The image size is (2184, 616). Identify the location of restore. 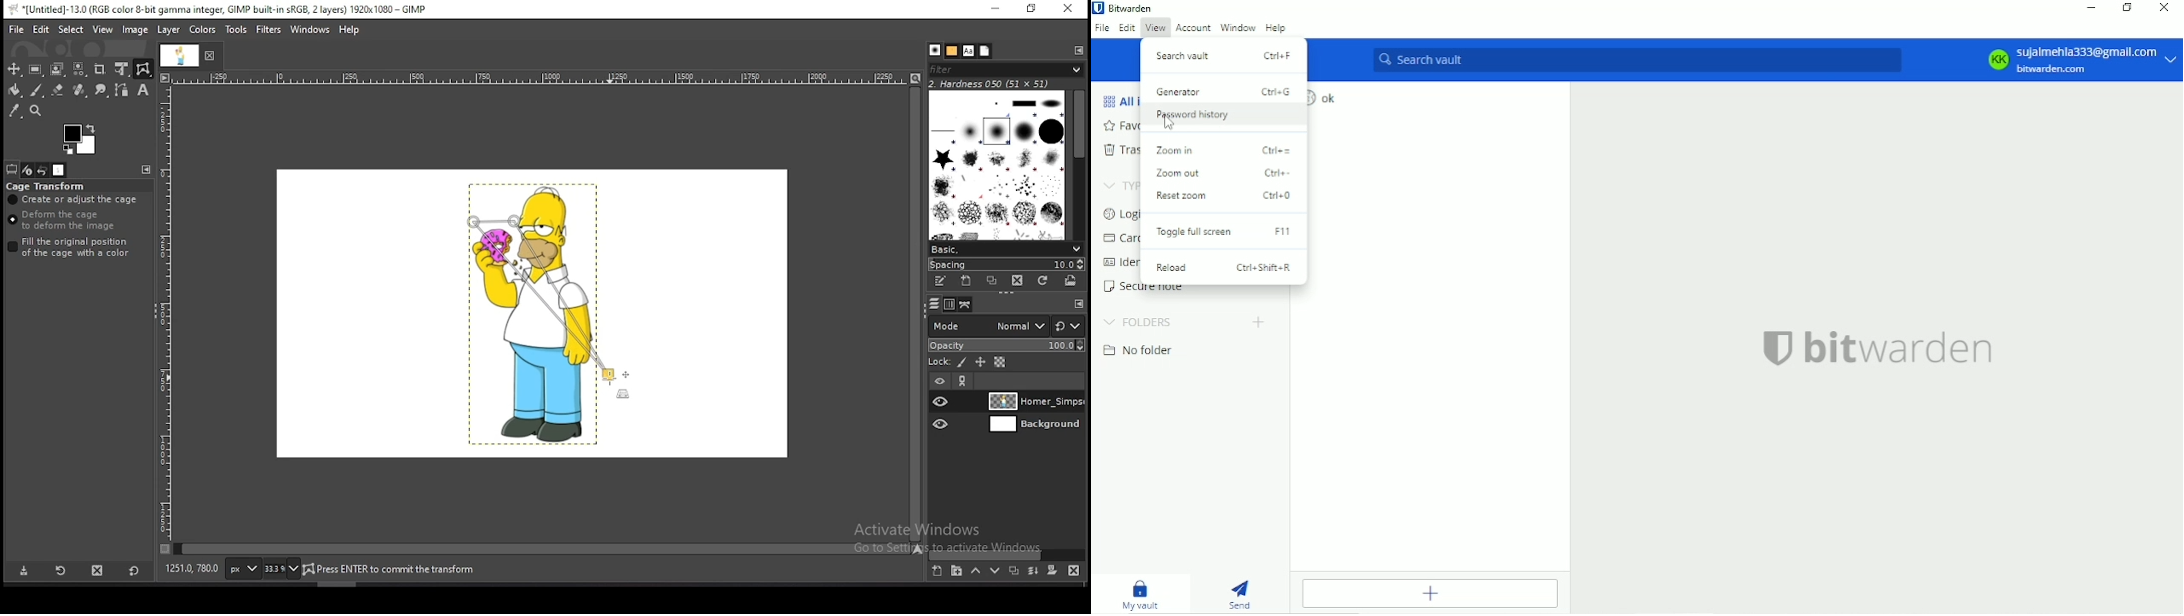
(1029, 9).